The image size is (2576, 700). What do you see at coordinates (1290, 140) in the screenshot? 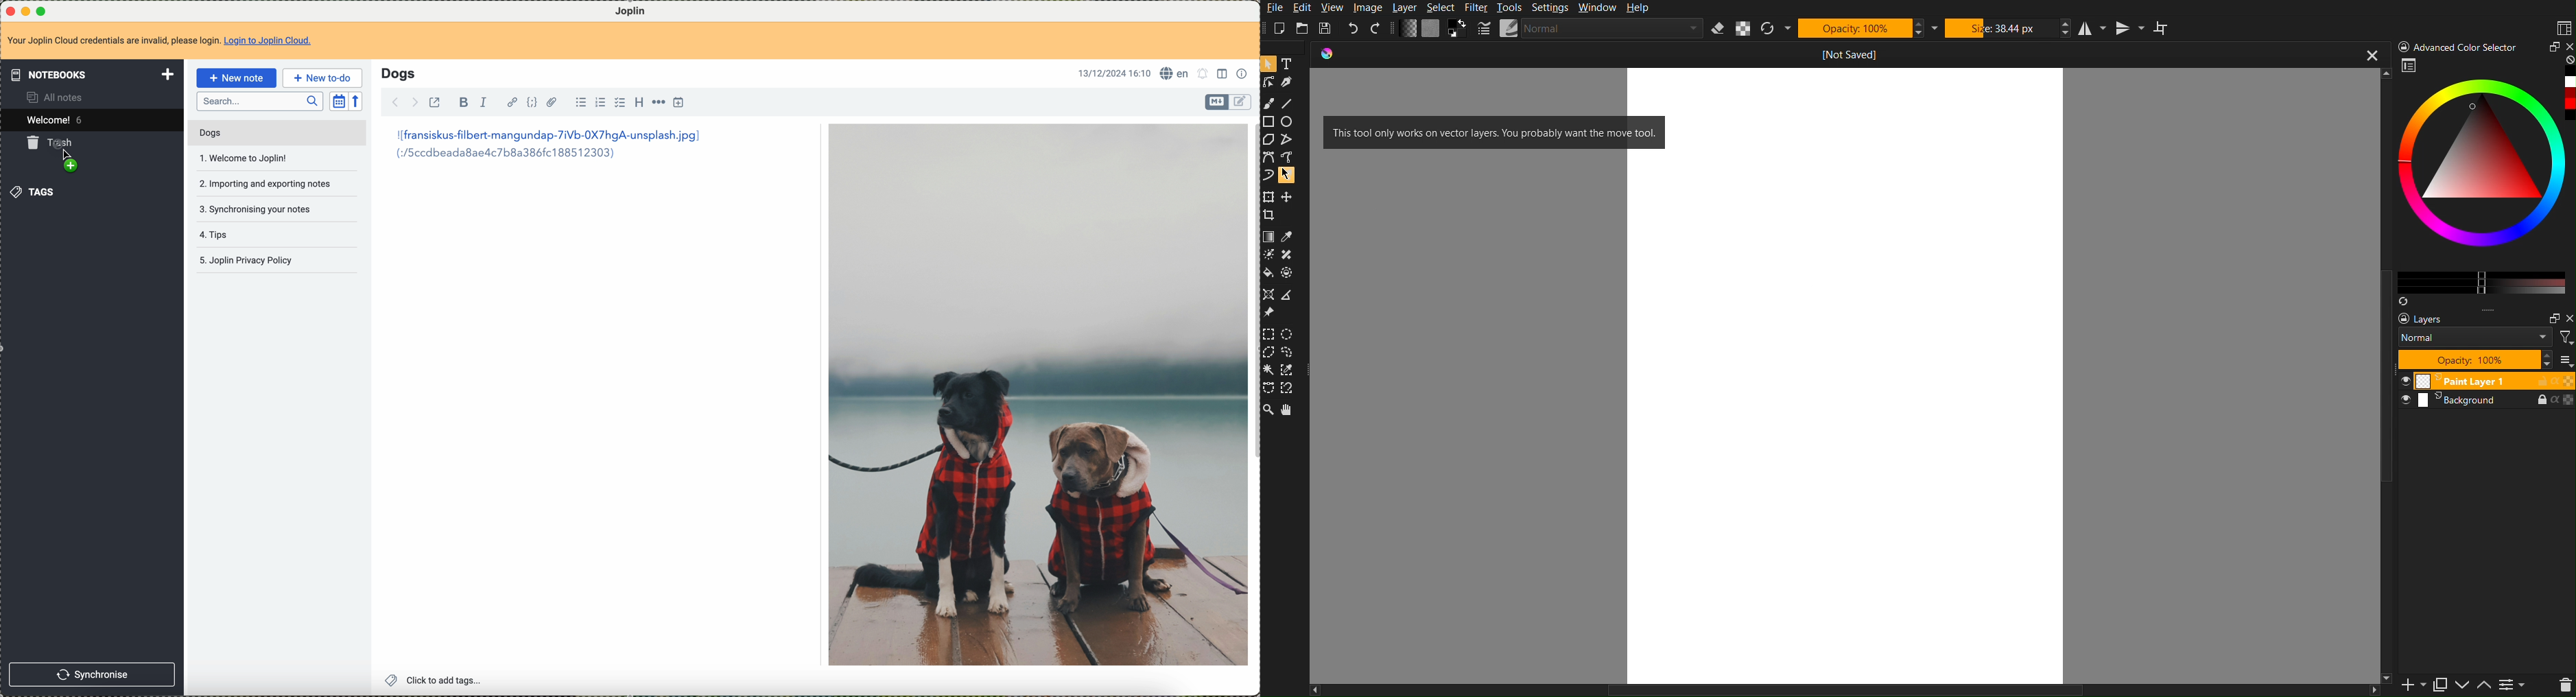
I see `Polyline Tool` at bounding box center [1290, 140].